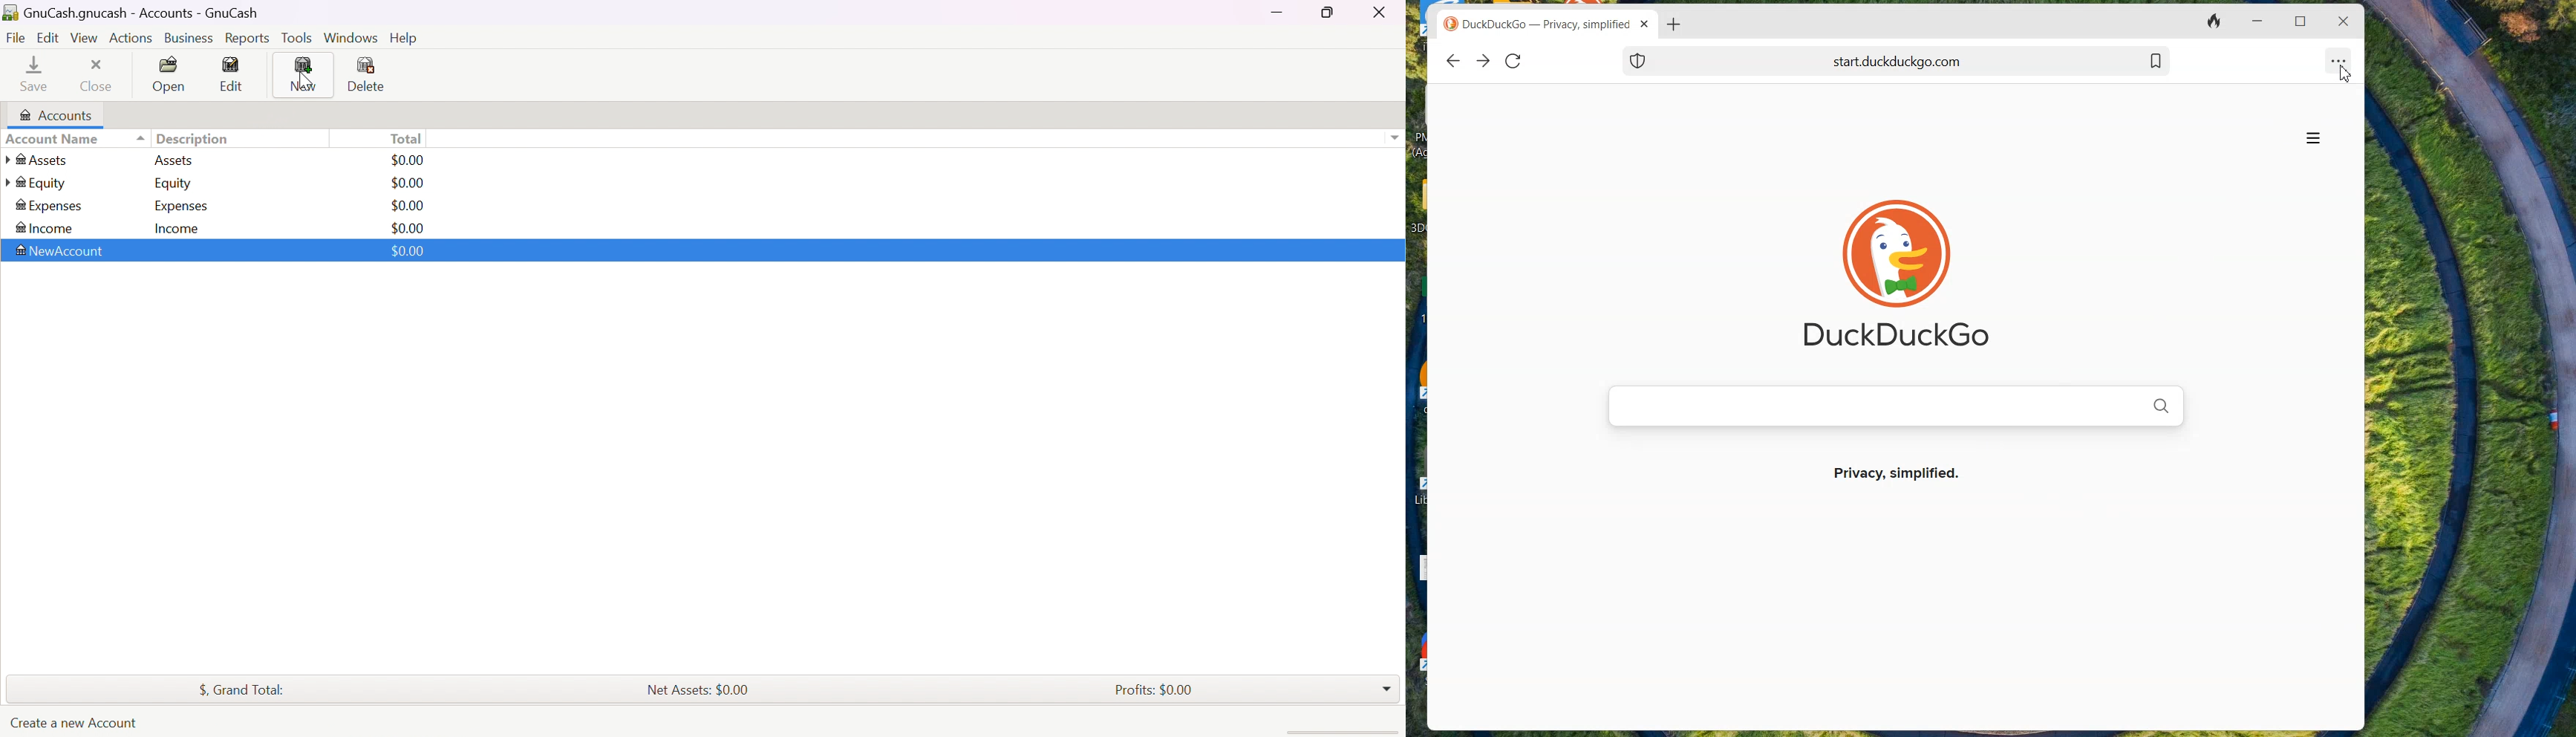 This screenshot has width=2576, height=756. Describe the element at coordinates (192, 38) in the screenshot. I see `Business` at that location.